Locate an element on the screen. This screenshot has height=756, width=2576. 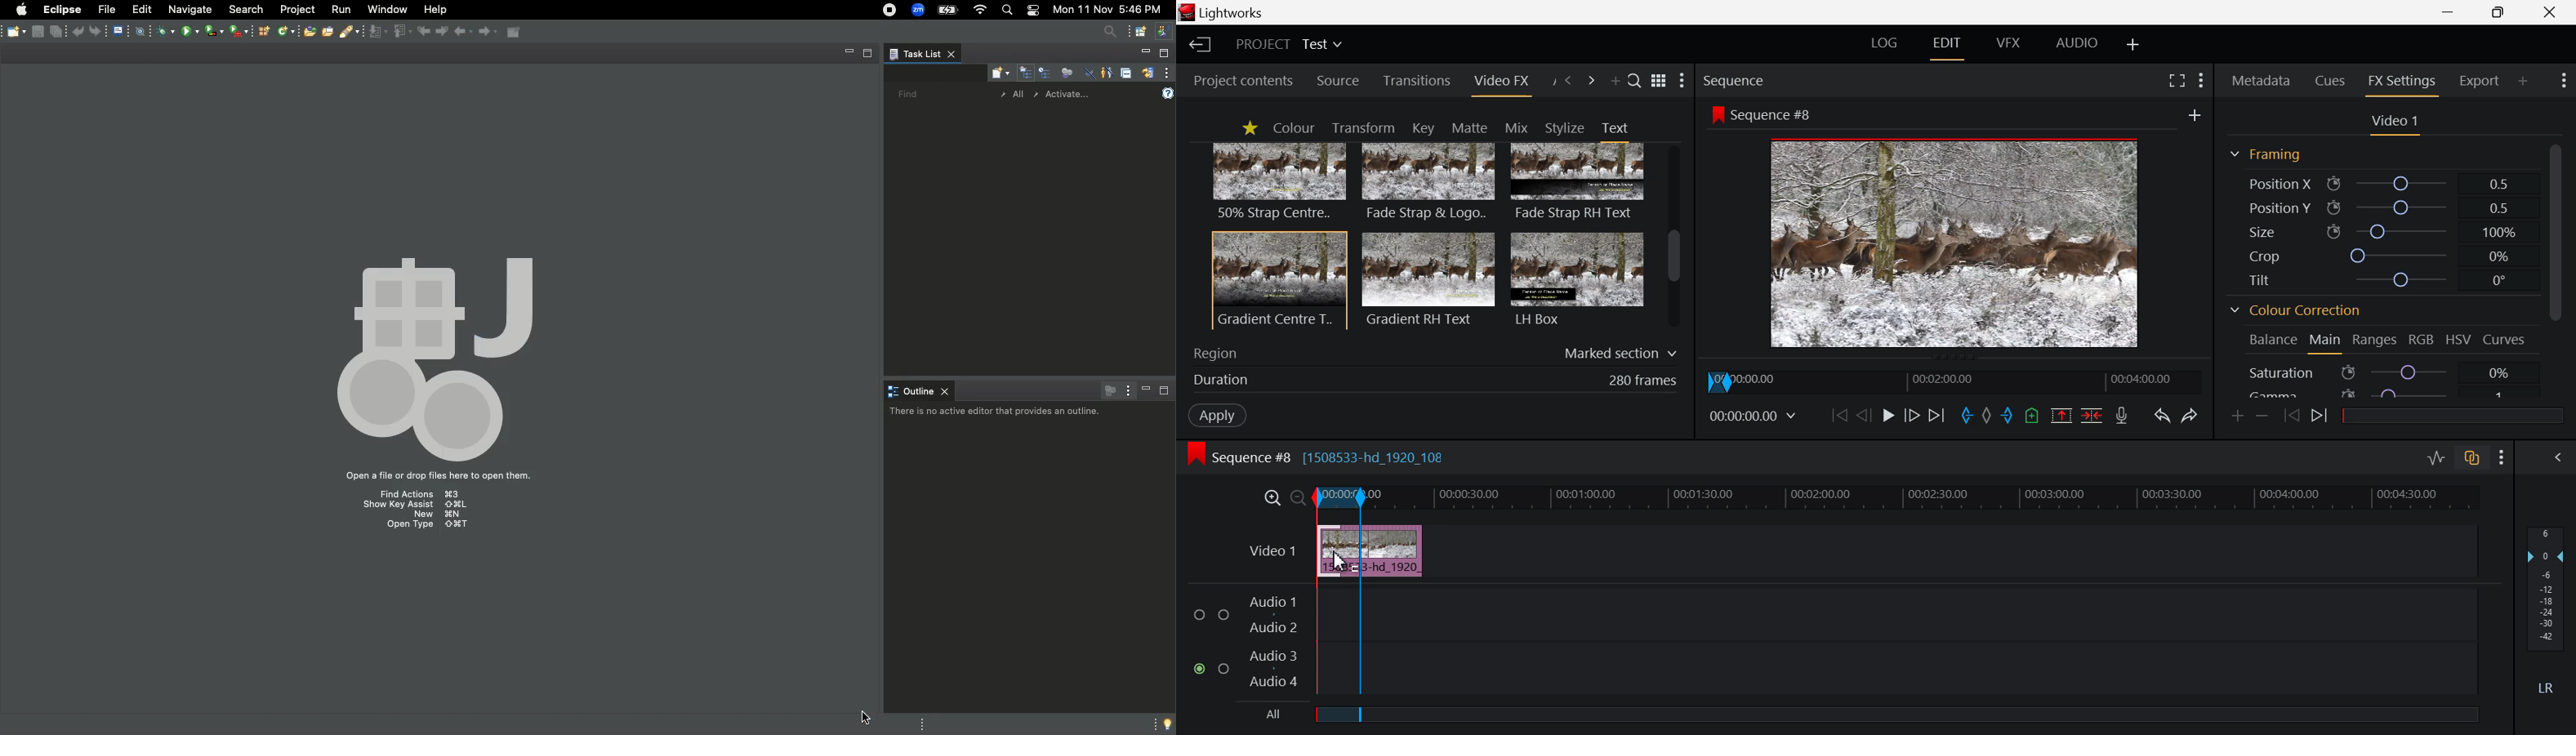
Transform is located at coordinates (1367, 128).